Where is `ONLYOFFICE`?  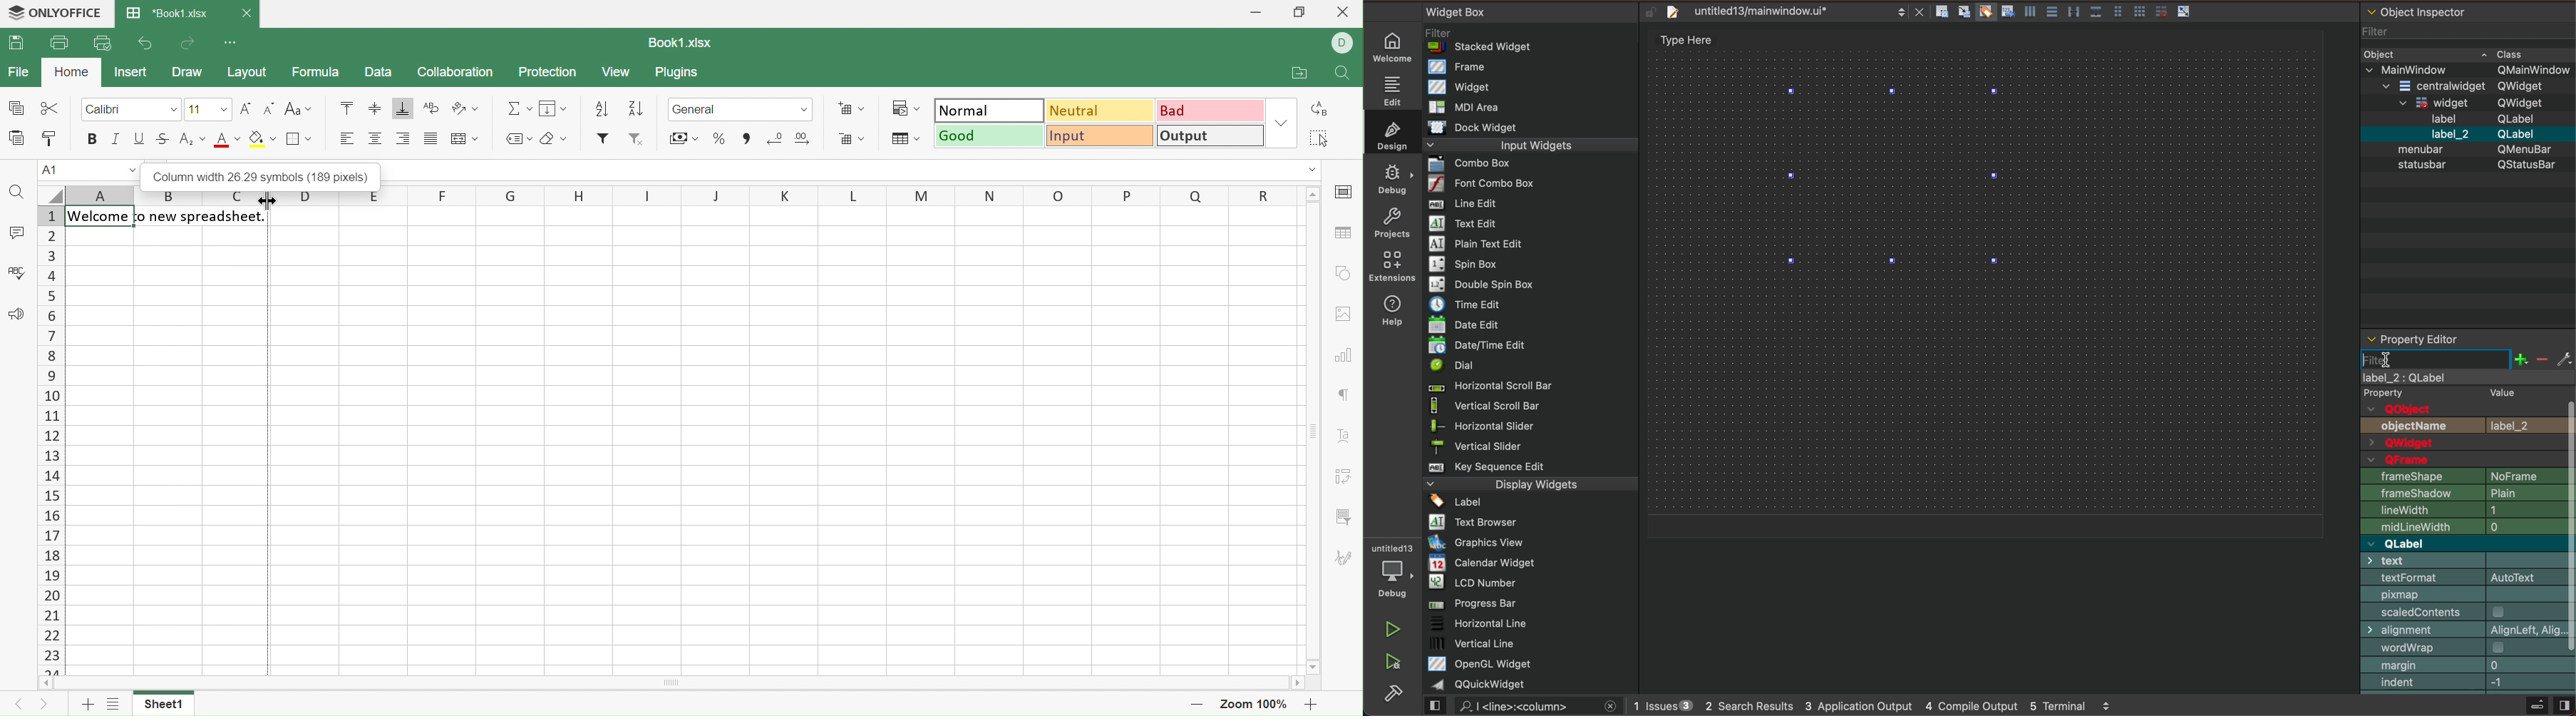
ONLYOFFICE is located at coordinates (57, 13).